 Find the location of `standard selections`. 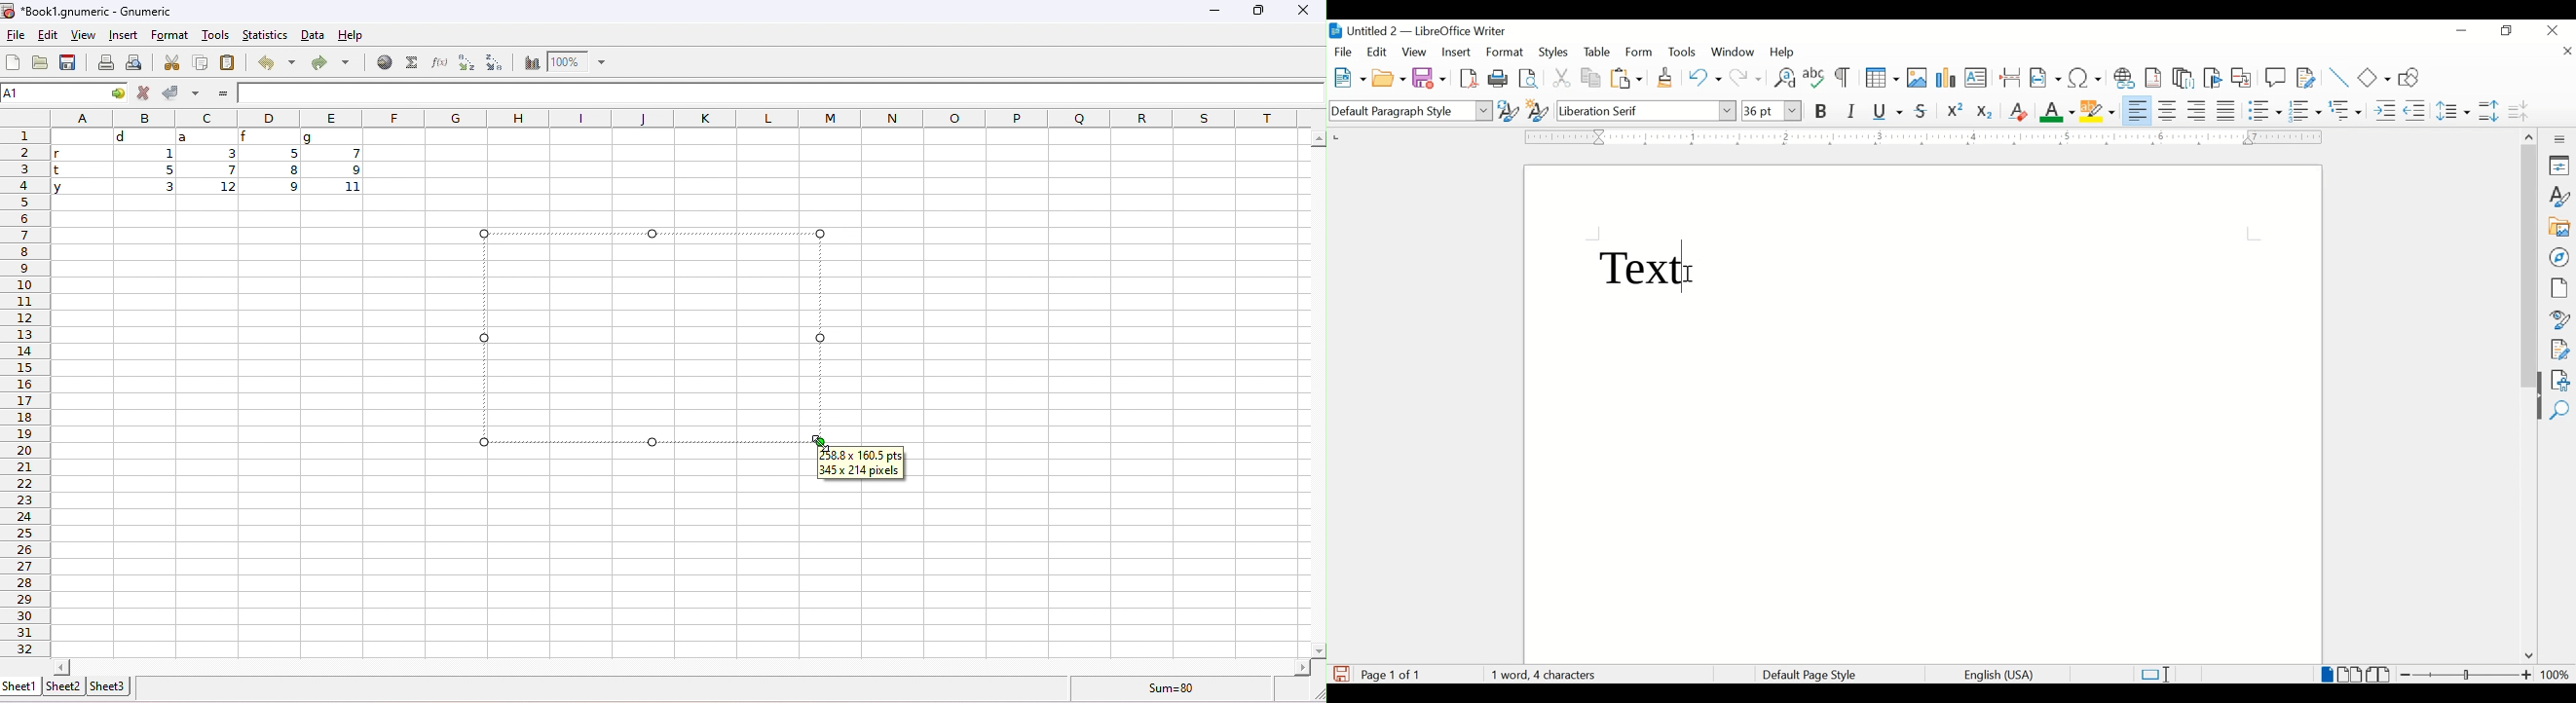

standard selections is located at coordinates (2155, 674).